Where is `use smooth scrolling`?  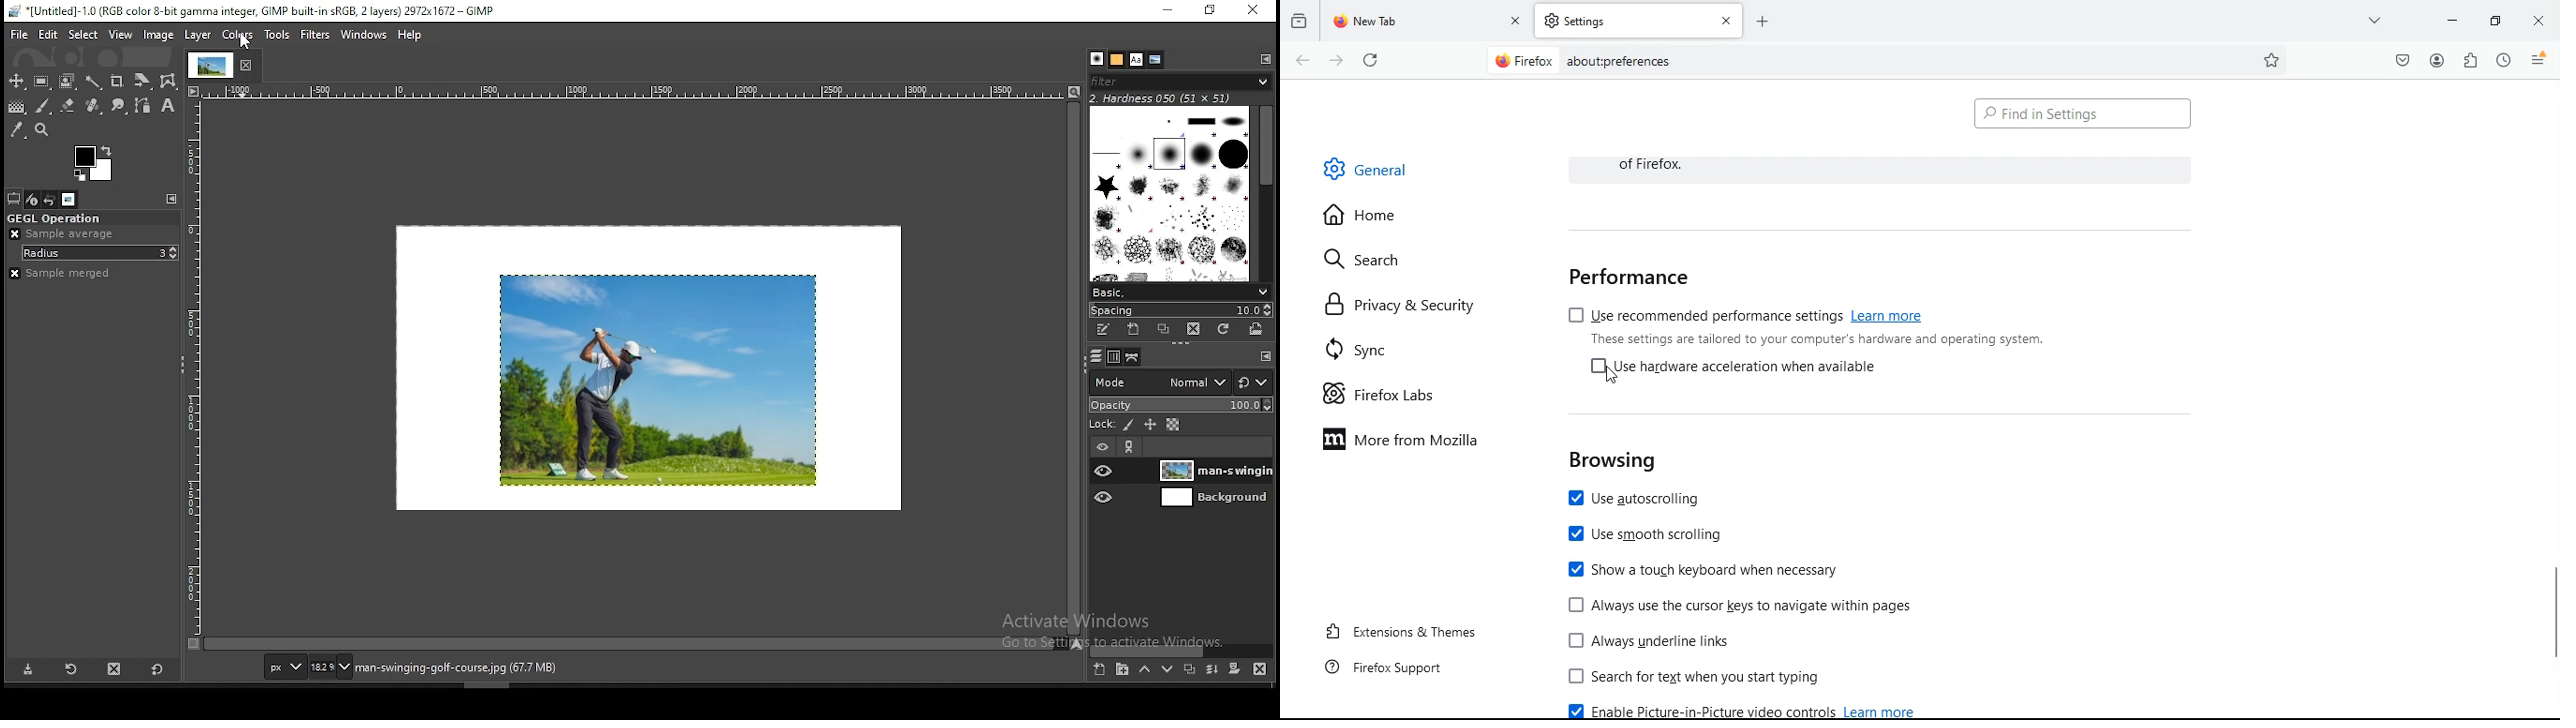 use smooth scrolling is located at coordinates (1649, 532).